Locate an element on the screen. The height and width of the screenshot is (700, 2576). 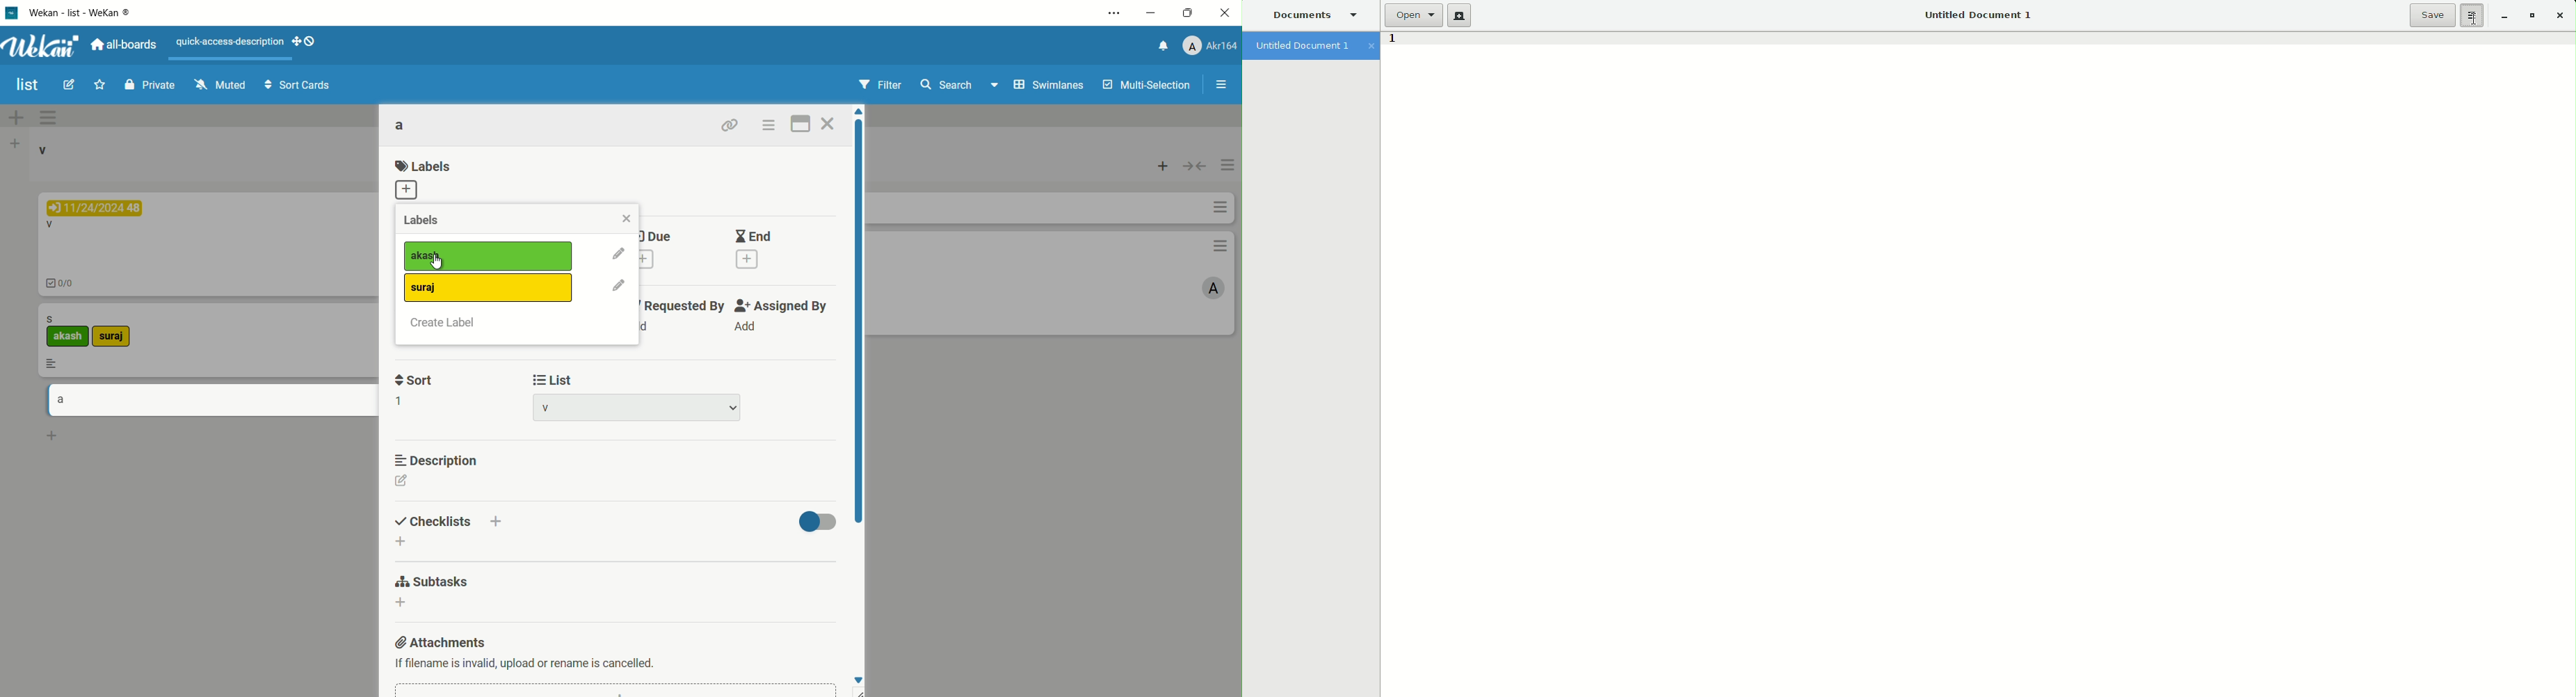
add checklist is located at coordinates (495, 524).